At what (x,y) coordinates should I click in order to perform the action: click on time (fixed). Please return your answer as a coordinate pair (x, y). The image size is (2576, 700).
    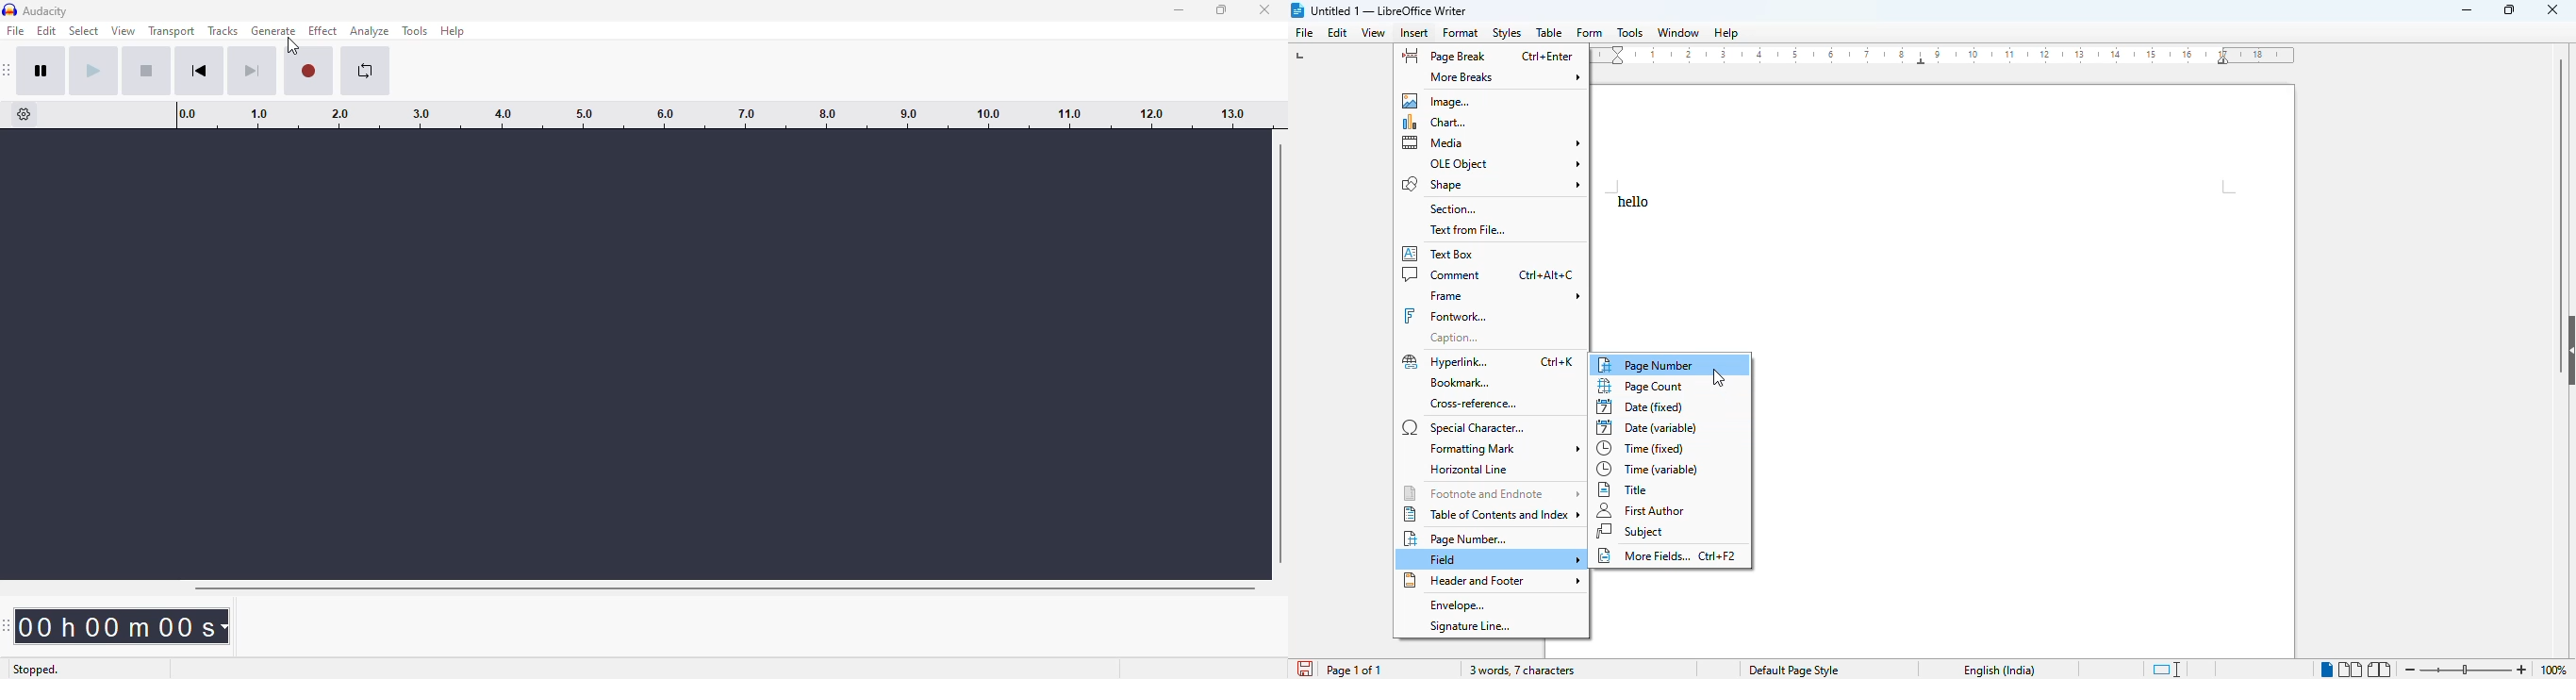
    Looking at the image, I should click on (1643, 448).